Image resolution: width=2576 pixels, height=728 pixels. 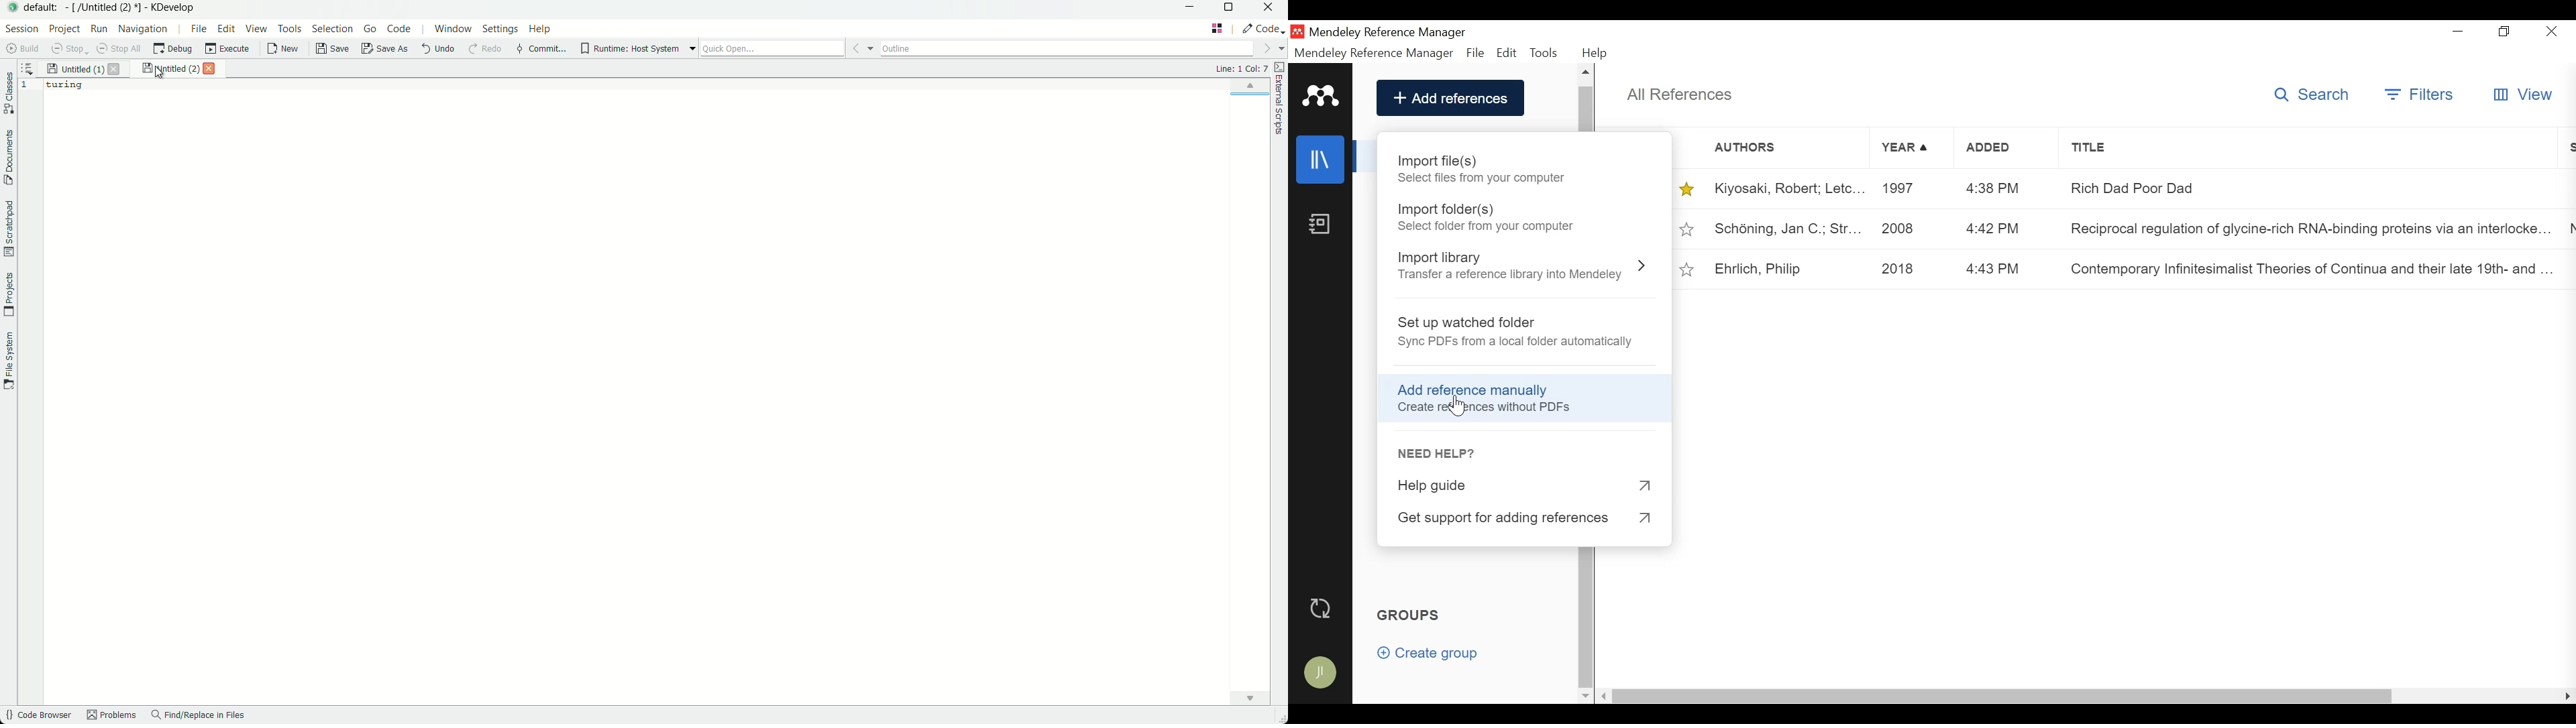 What do you see at coordinates (541, 50) in the screenshot?
I see `commit` at bounding box center [541, 50].